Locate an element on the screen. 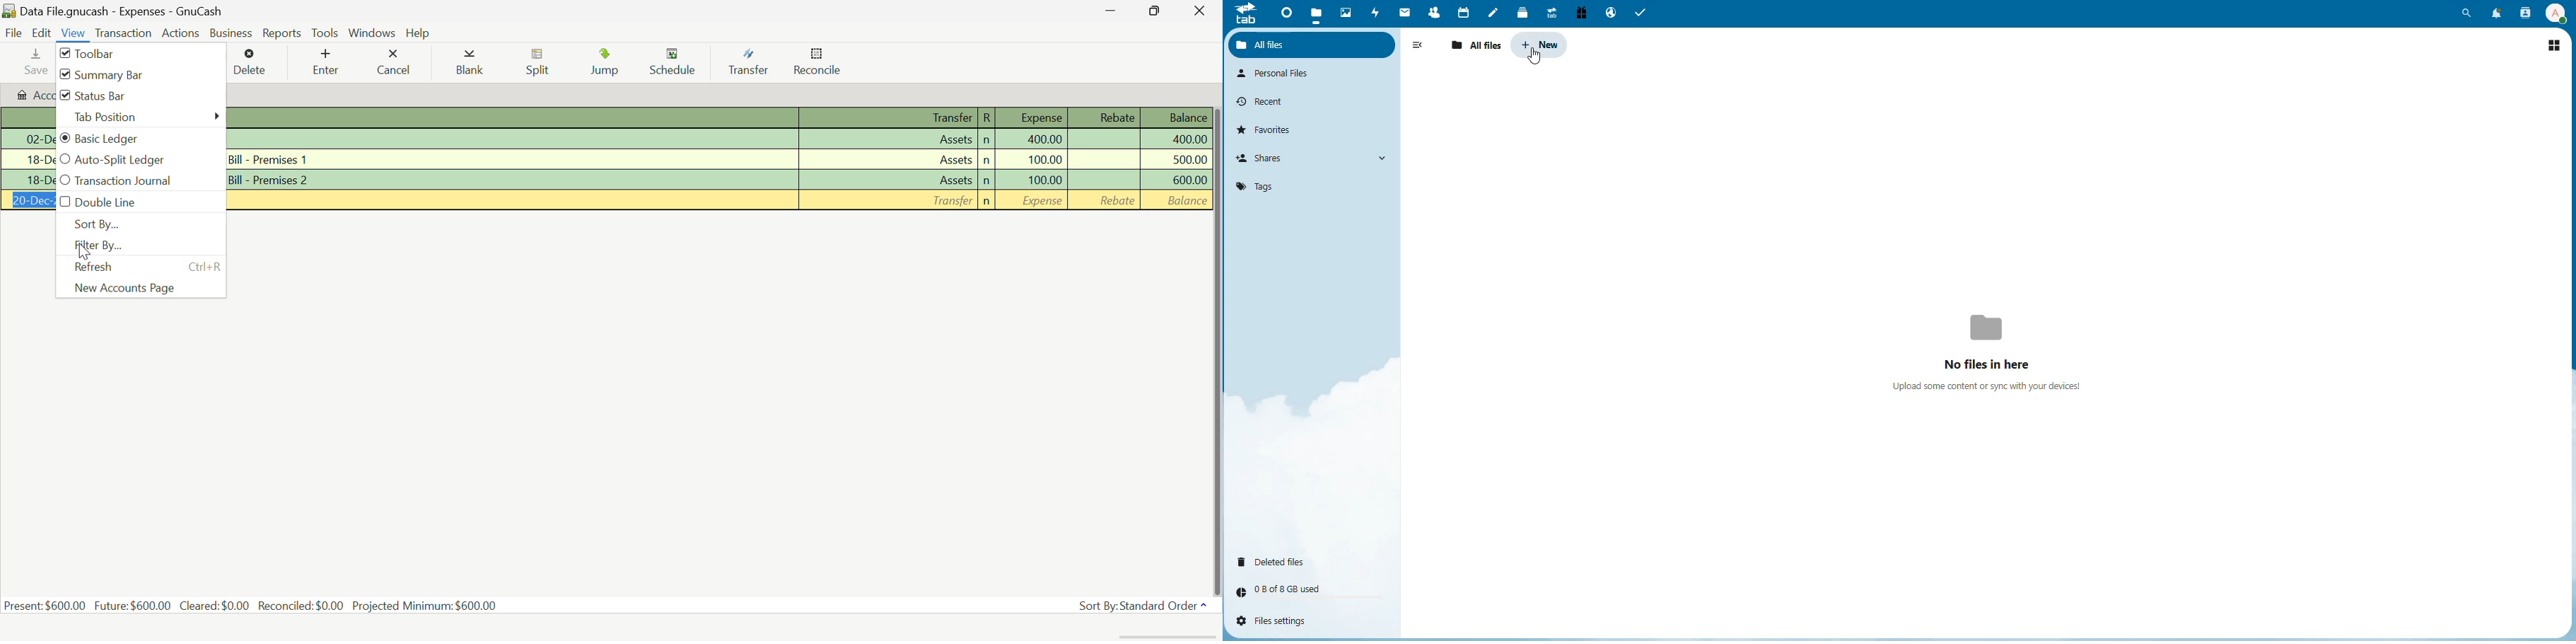 The width and height of the screenshot is (2576, 644). Amount is located at coordinates (1044, 201).